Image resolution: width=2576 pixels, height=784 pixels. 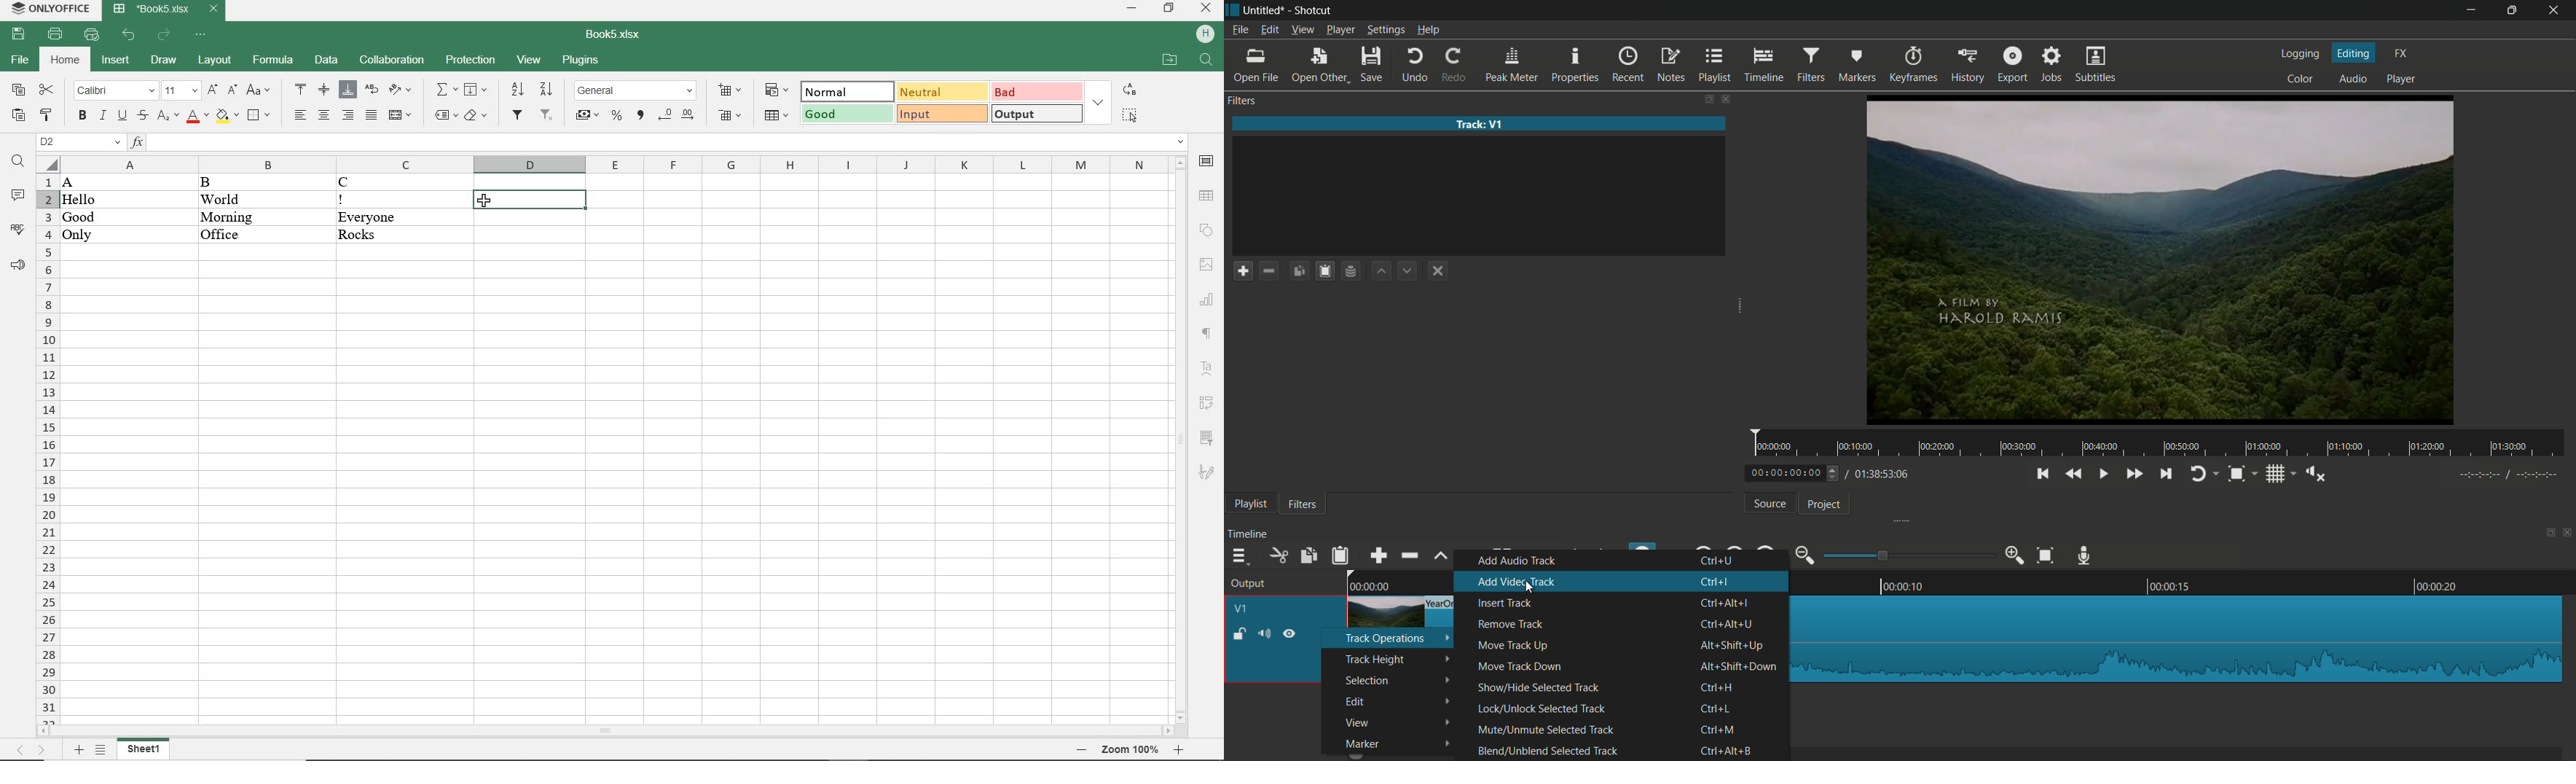 I want to click on sort ascending, so click(x=517, y=90).